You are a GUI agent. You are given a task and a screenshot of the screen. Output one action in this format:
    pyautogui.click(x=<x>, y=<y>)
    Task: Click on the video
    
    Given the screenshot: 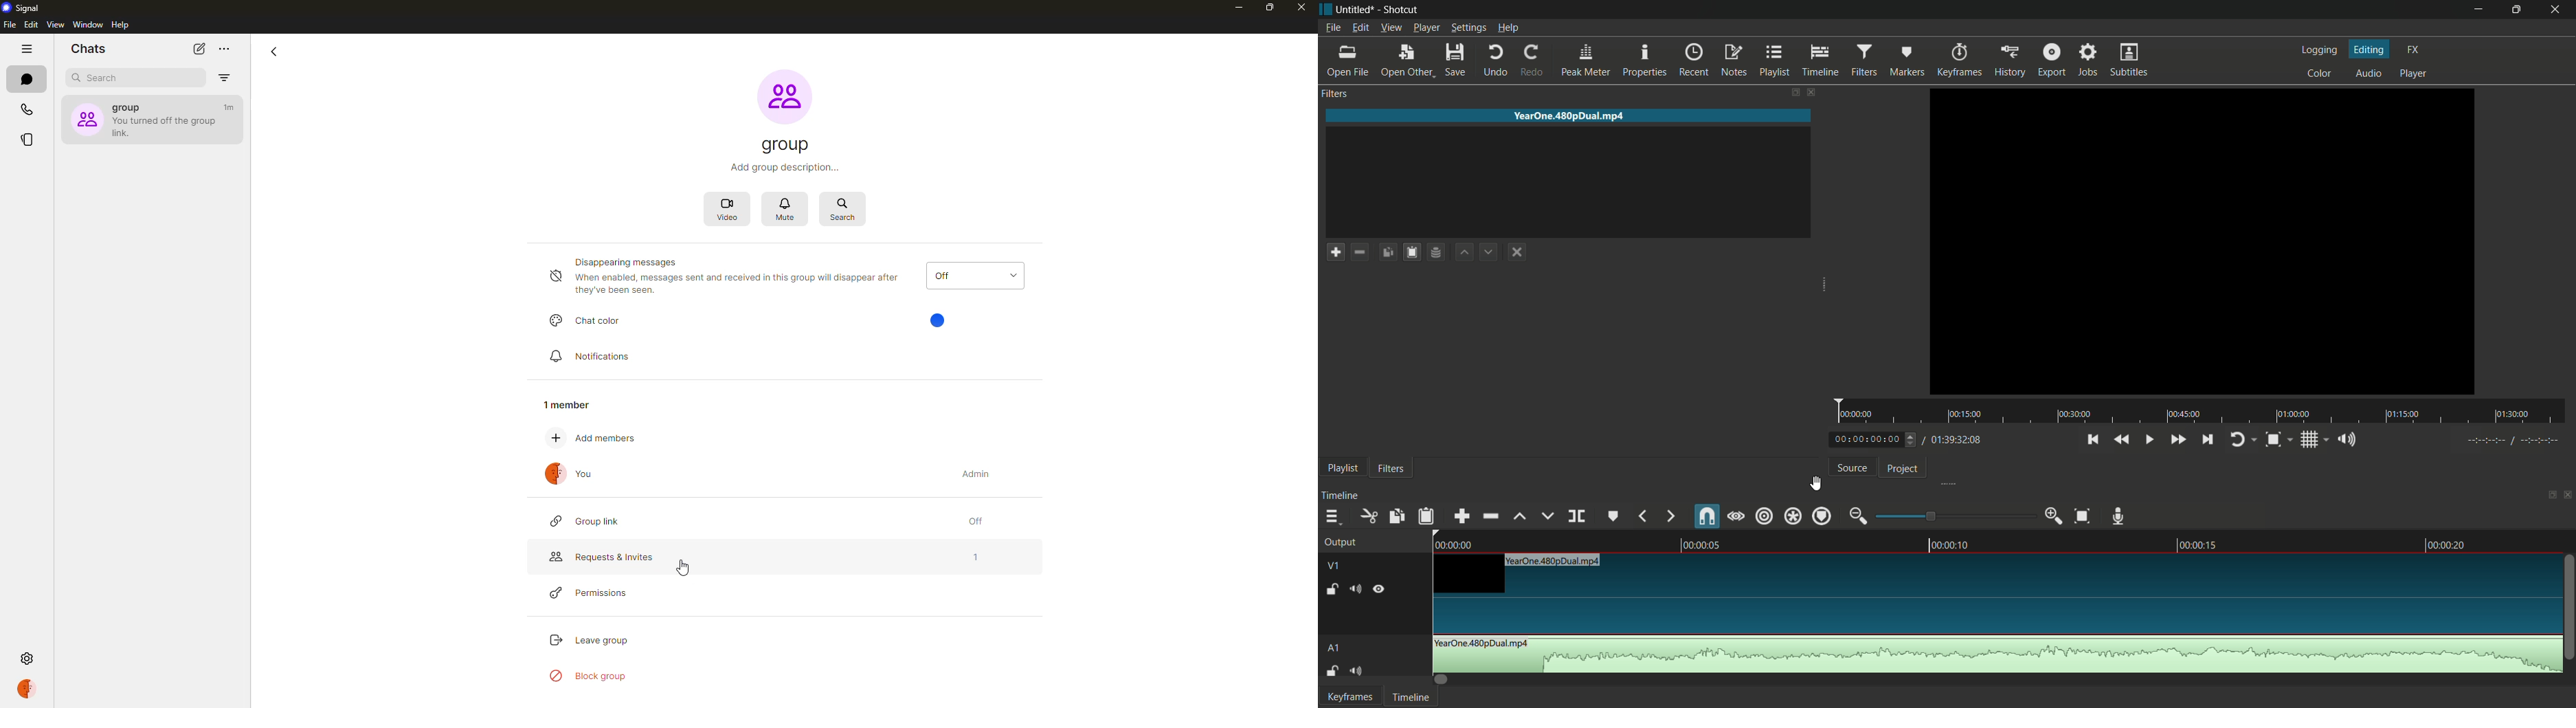 What is the action you would take?
    pyautogui.click(x=731, y=208)
    